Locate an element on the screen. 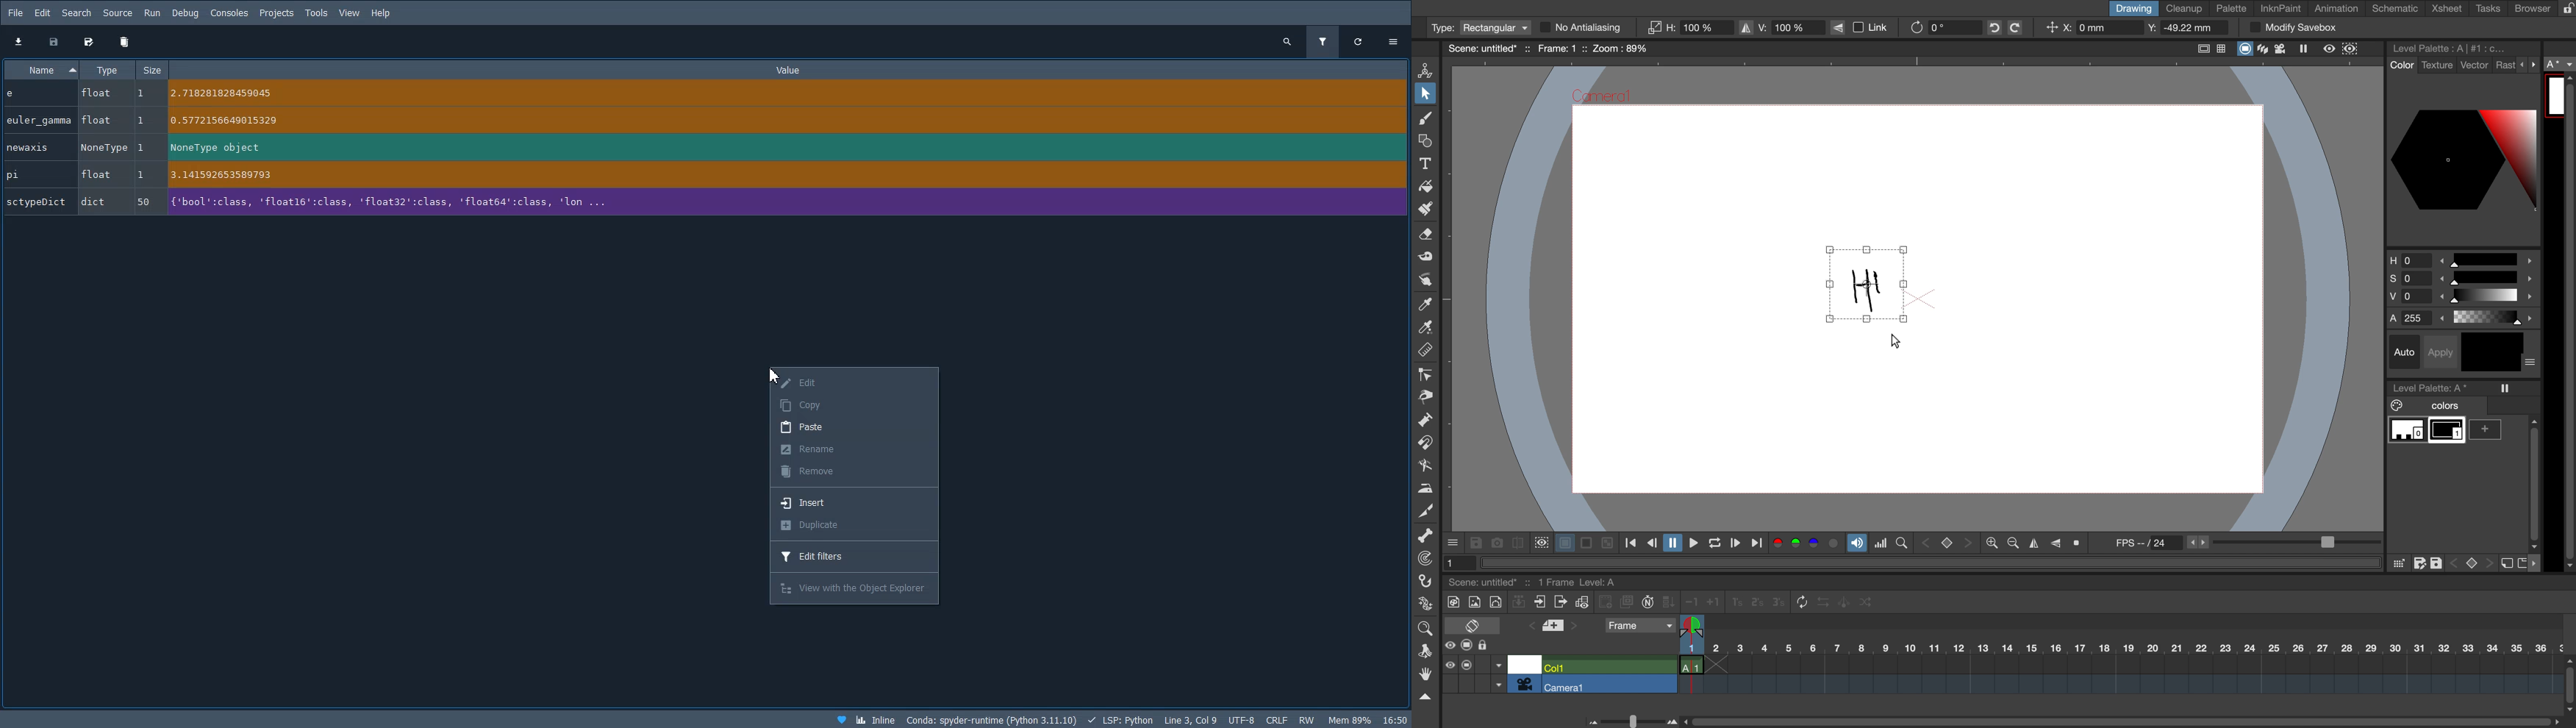 This screenshot has height=728, width=2576. Settings is located at coordinates (1395, 40).